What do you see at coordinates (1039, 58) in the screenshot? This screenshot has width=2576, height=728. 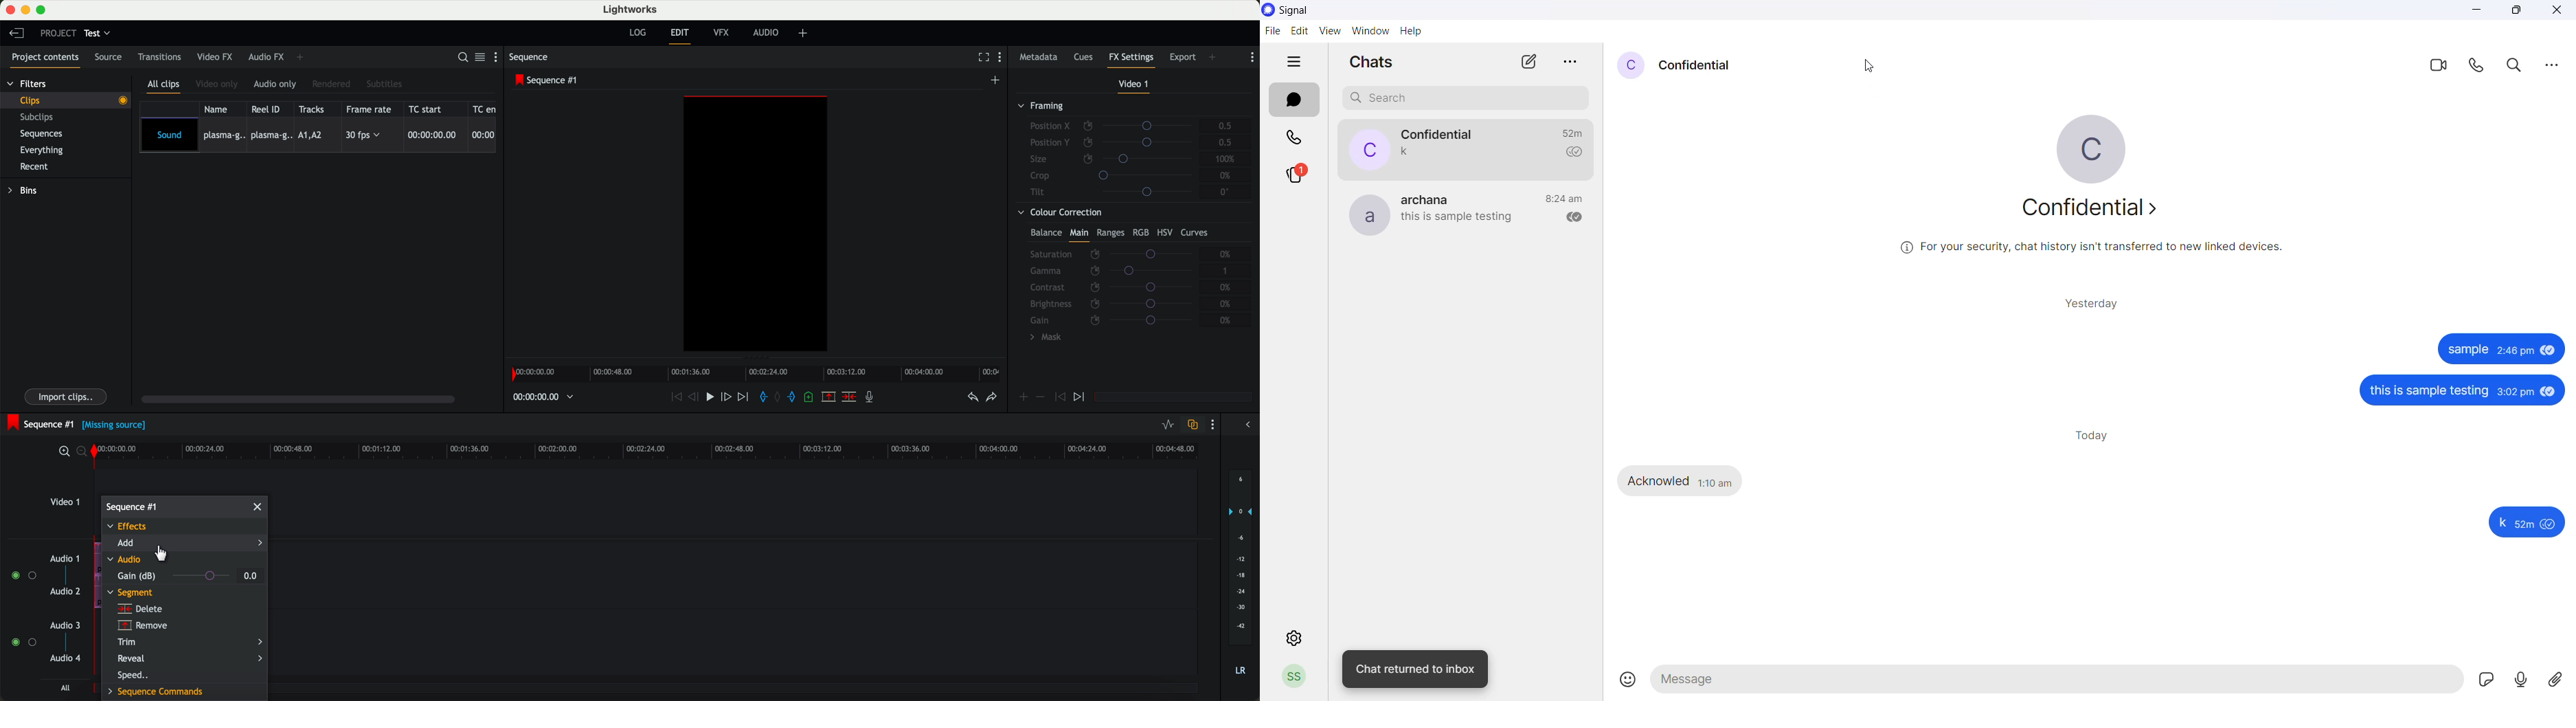 I see `metadata` at bounding box center [1039, 58].